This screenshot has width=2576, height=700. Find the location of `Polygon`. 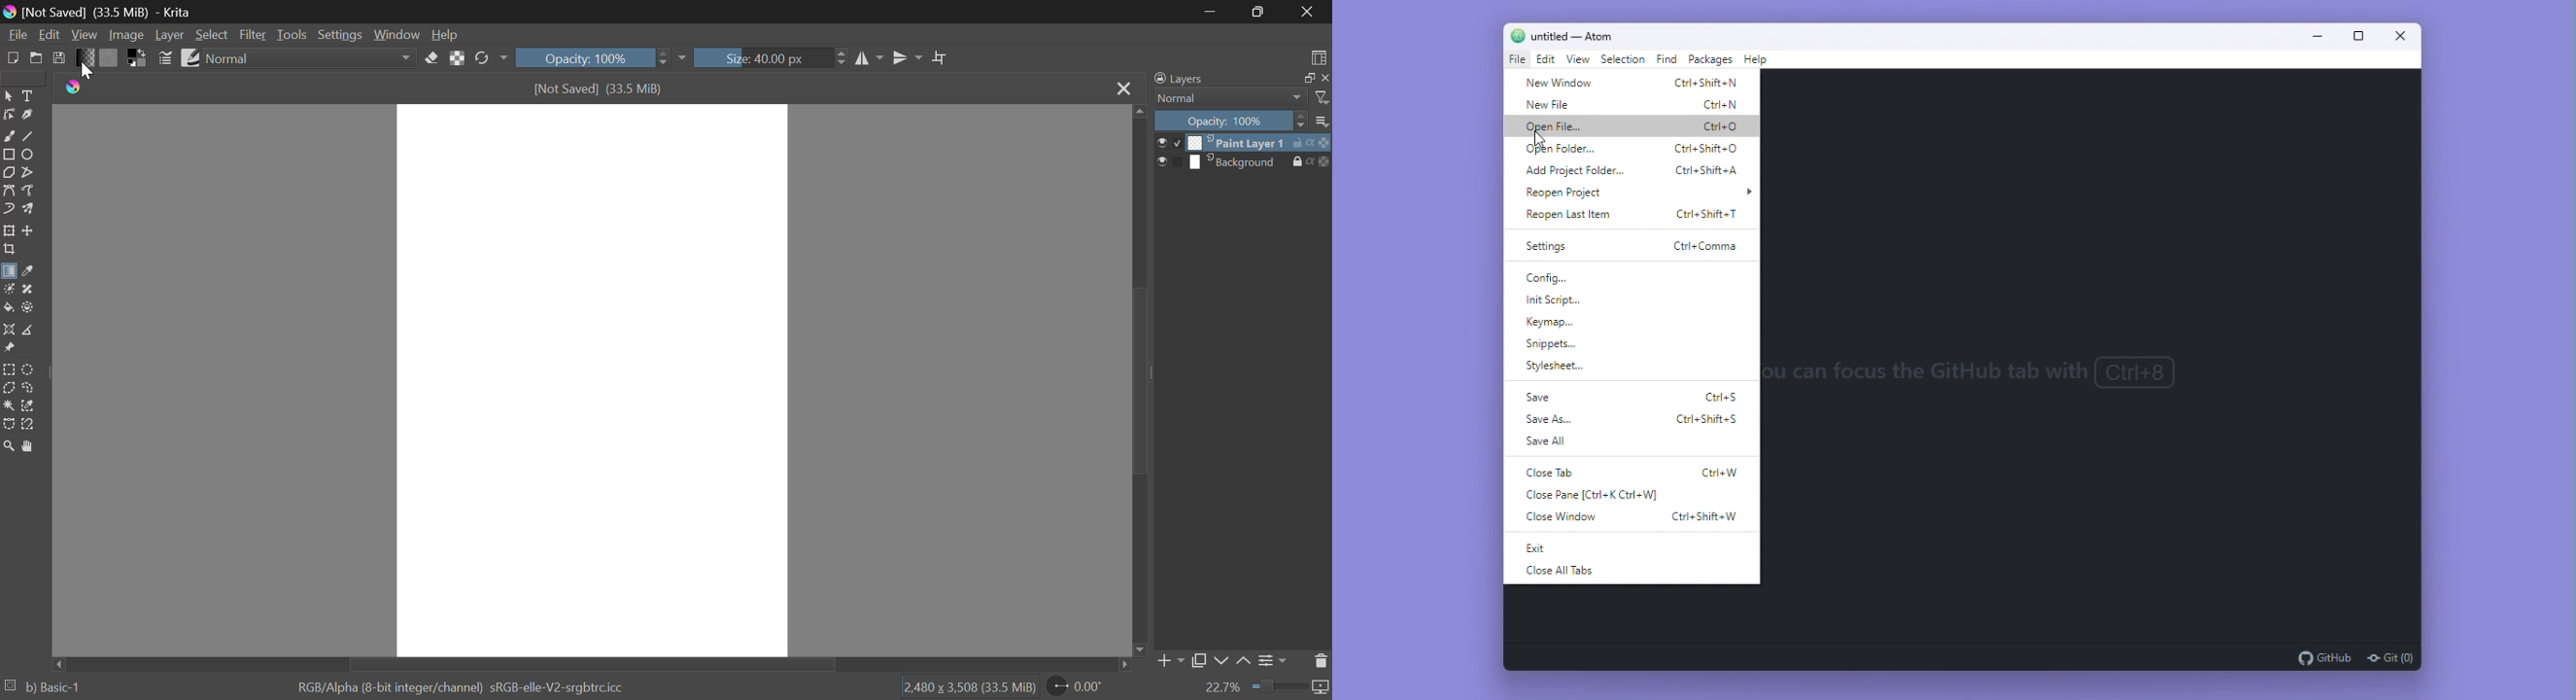

Polygon is located at coordinates (8, 172).